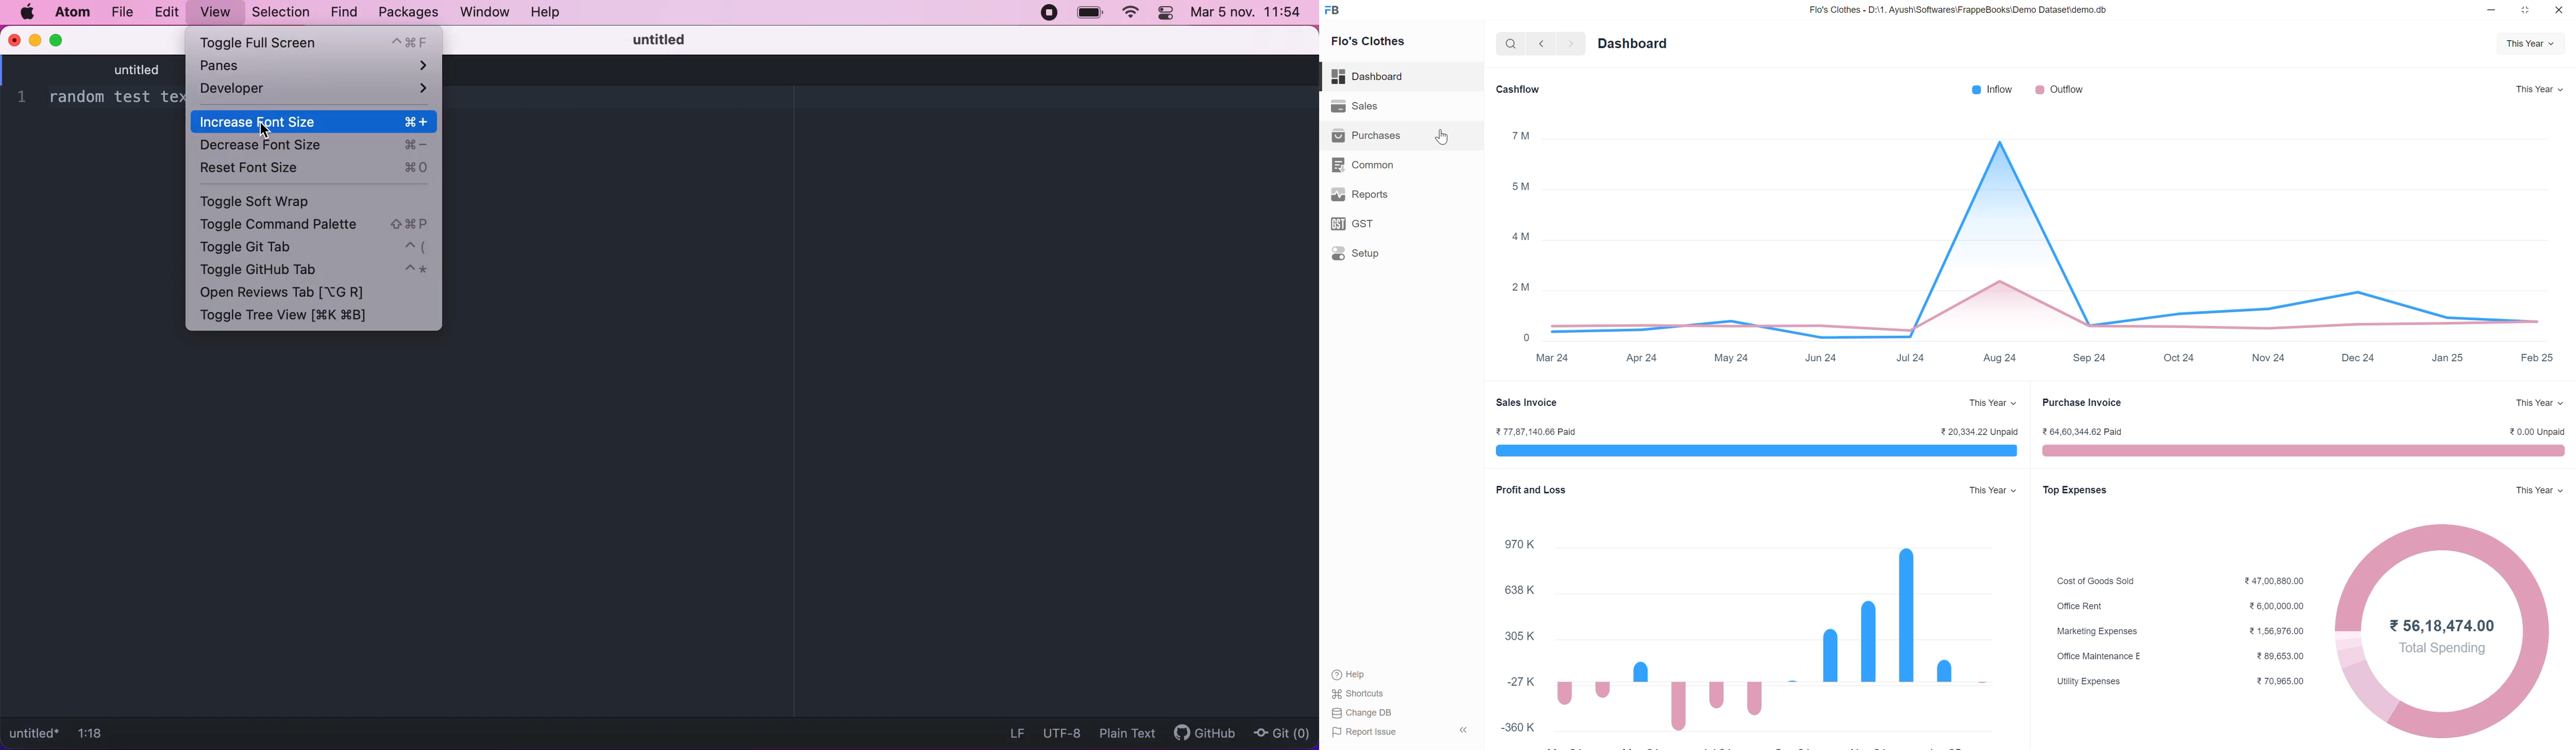  I want to click on Change DB, so click(1363, 713).